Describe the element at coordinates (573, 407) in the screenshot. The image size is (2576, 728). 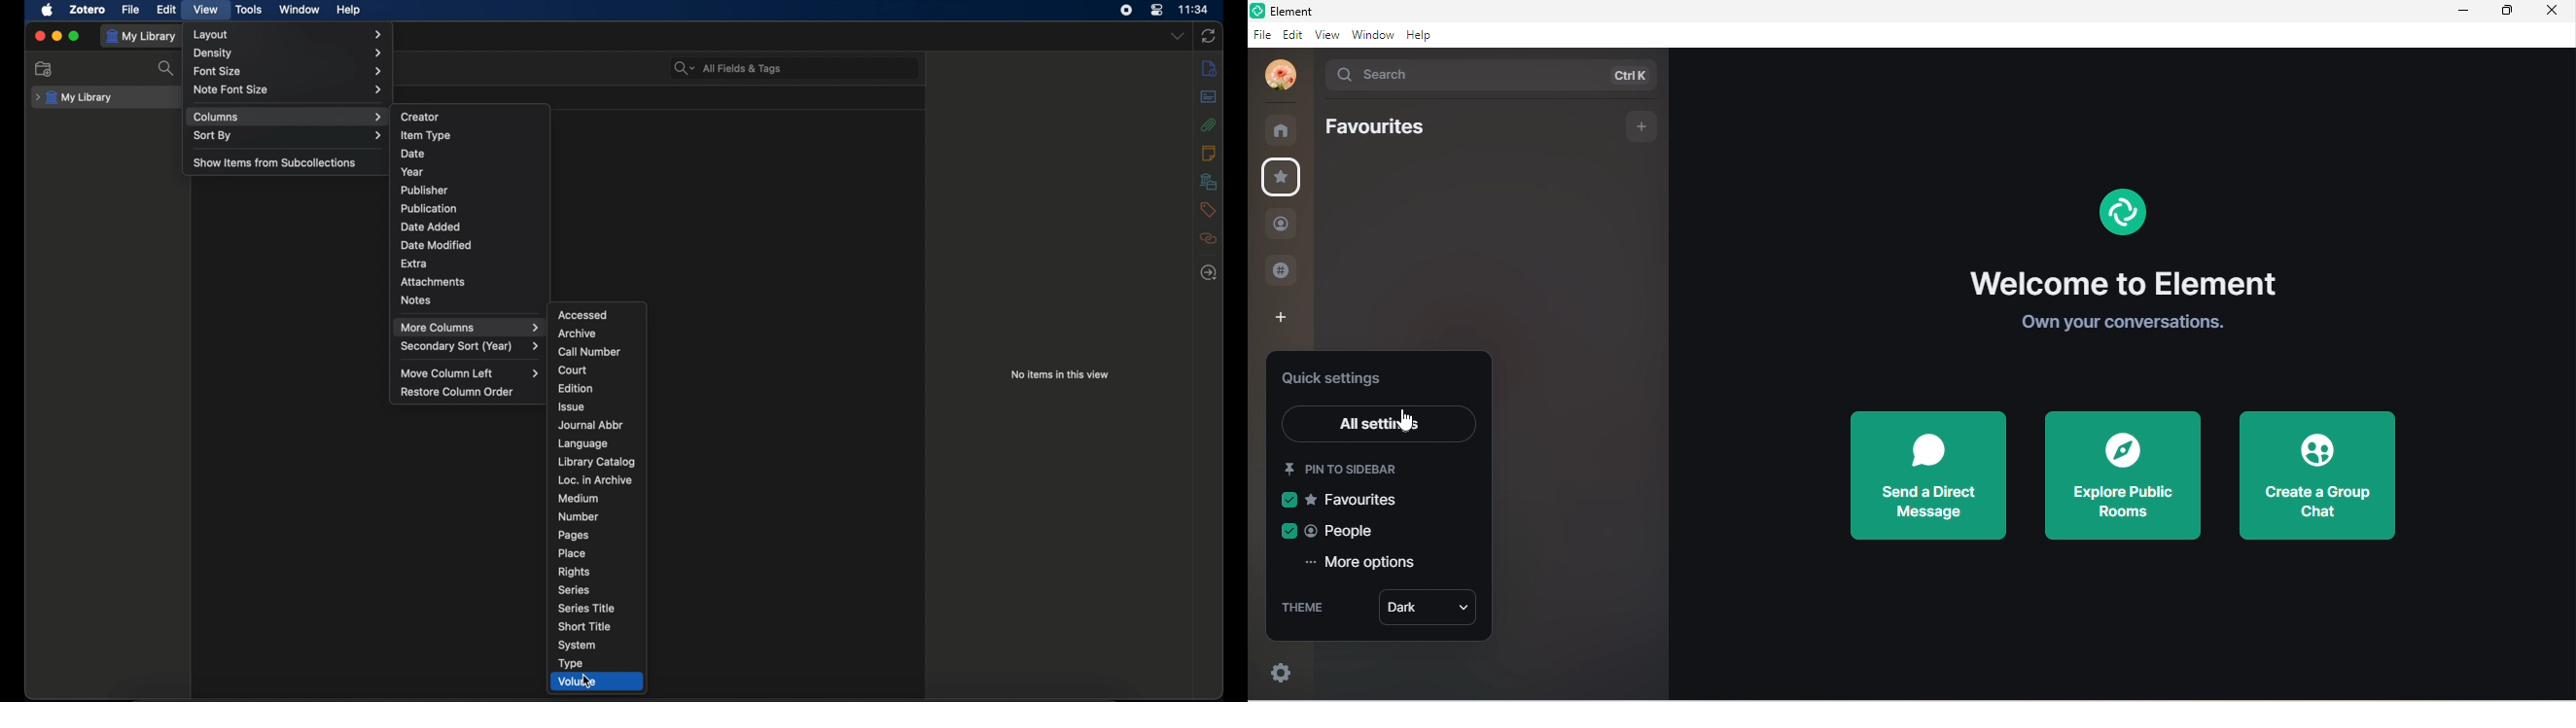
I see `issue` at that location.